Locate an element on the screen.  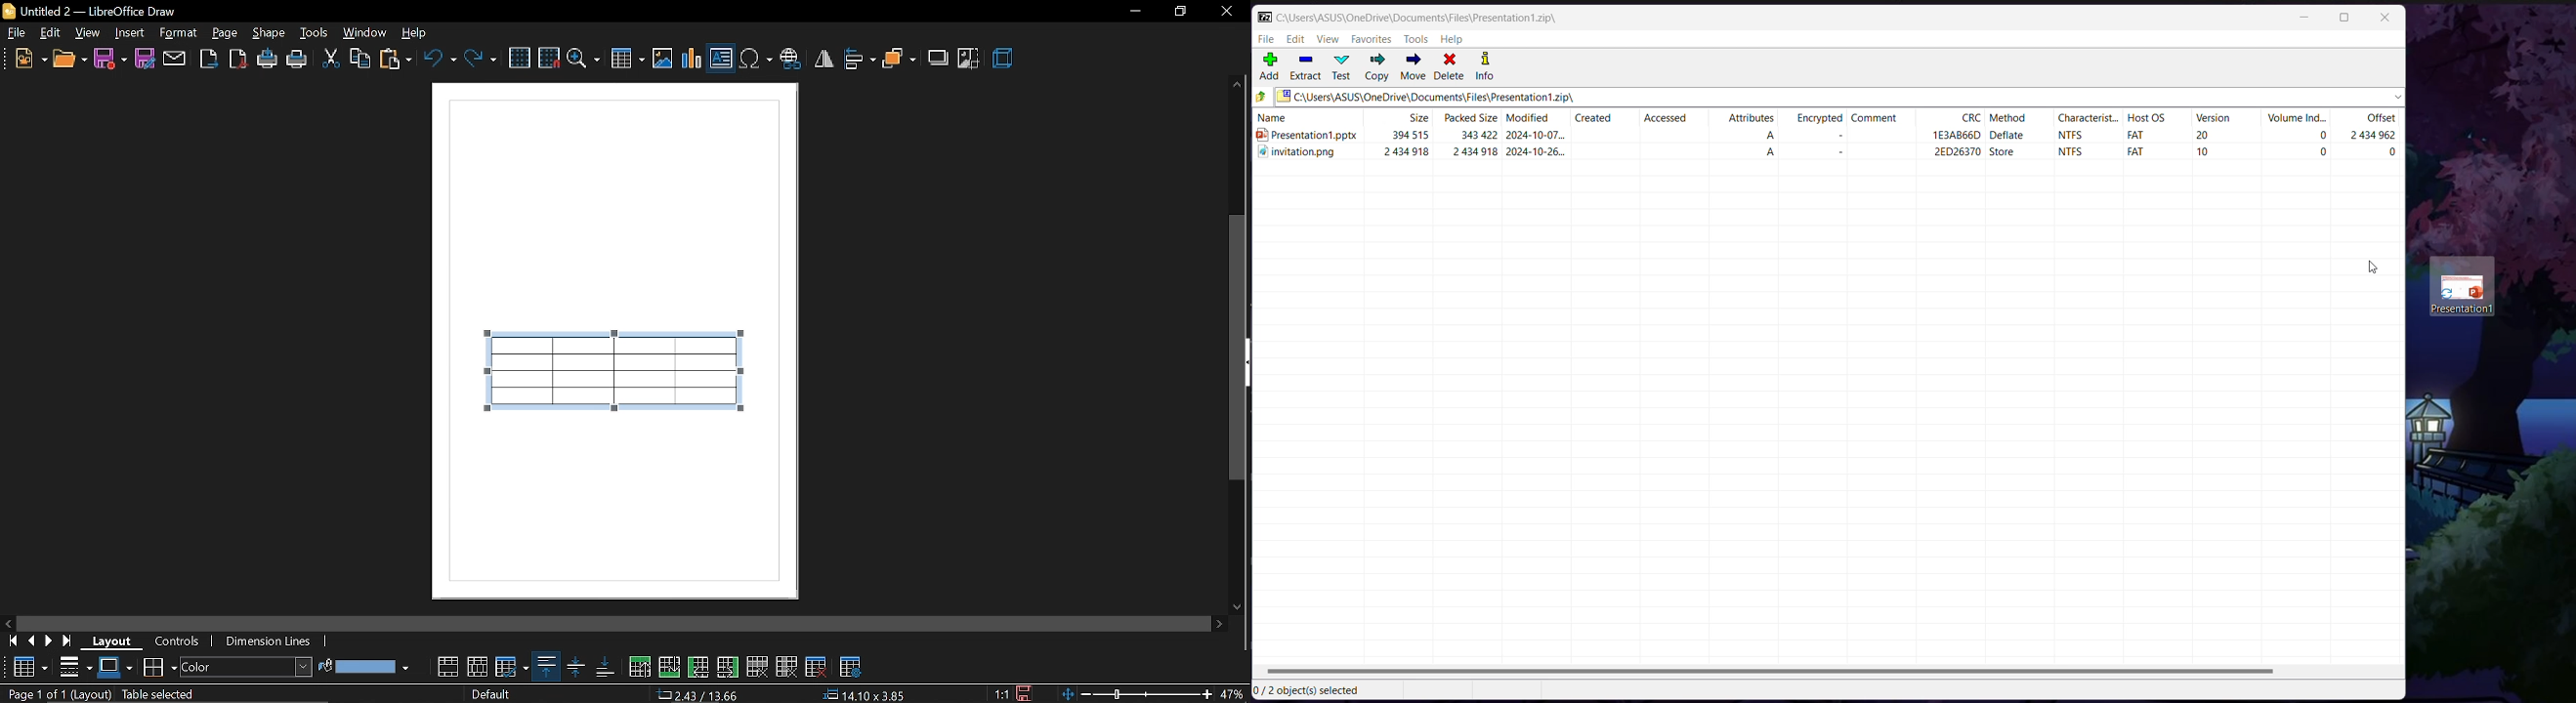
0 is located at coordinates (2308, 137).